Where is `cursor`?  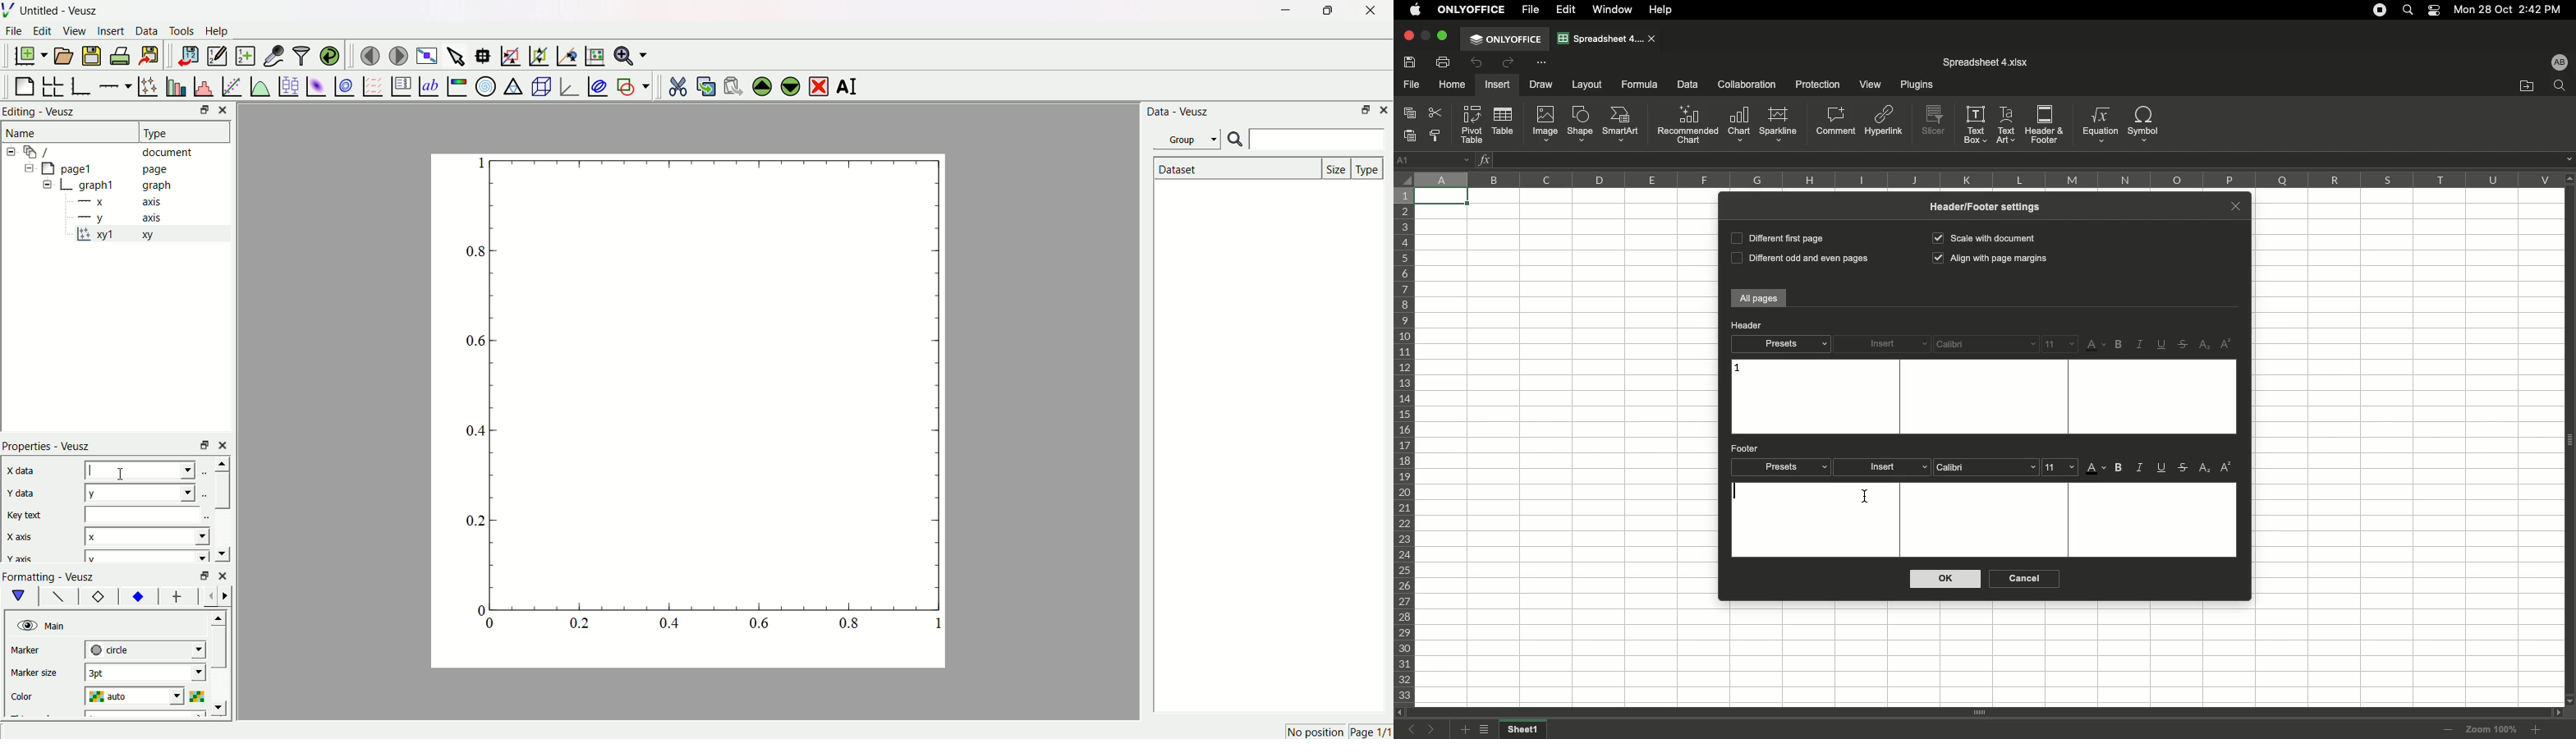 cursor is located at coordinates (1867, 498).